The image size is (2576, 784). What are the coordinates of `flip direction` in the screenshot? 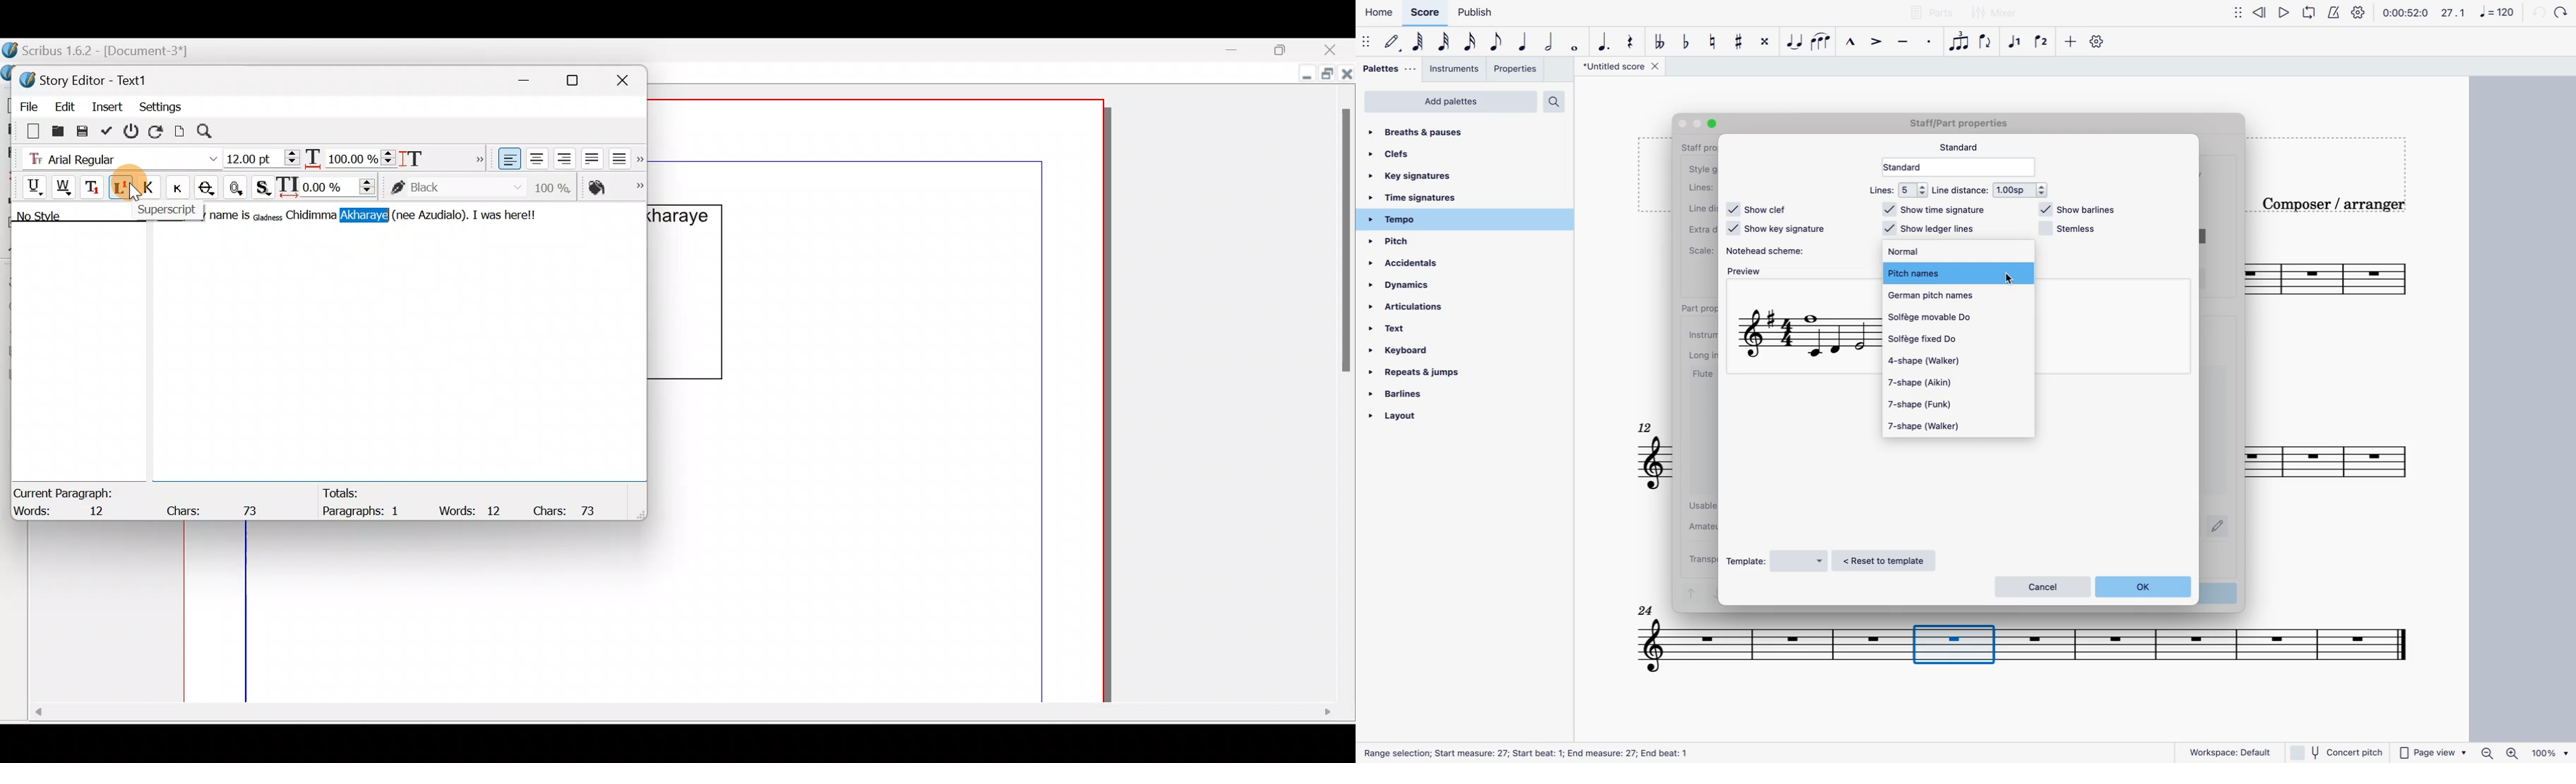 It's located at (1988, 42).